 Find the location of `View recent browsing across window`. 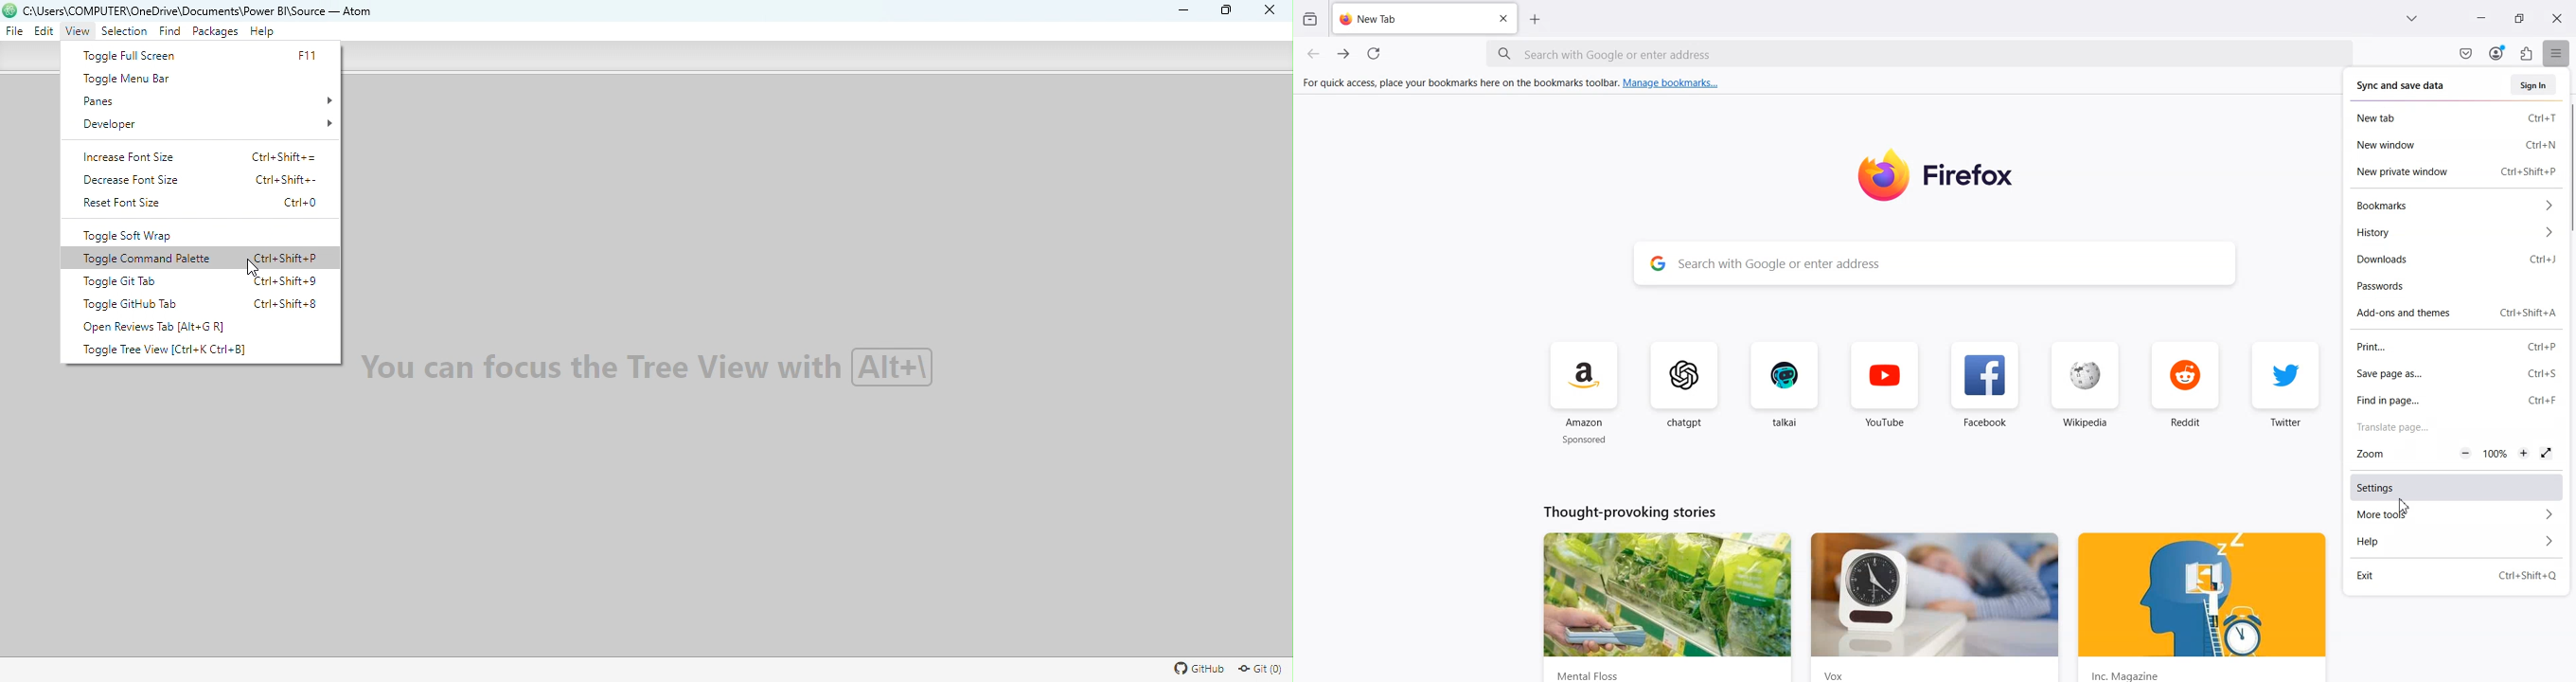

View recent browsing across window is located at coordinates (1309, 18).